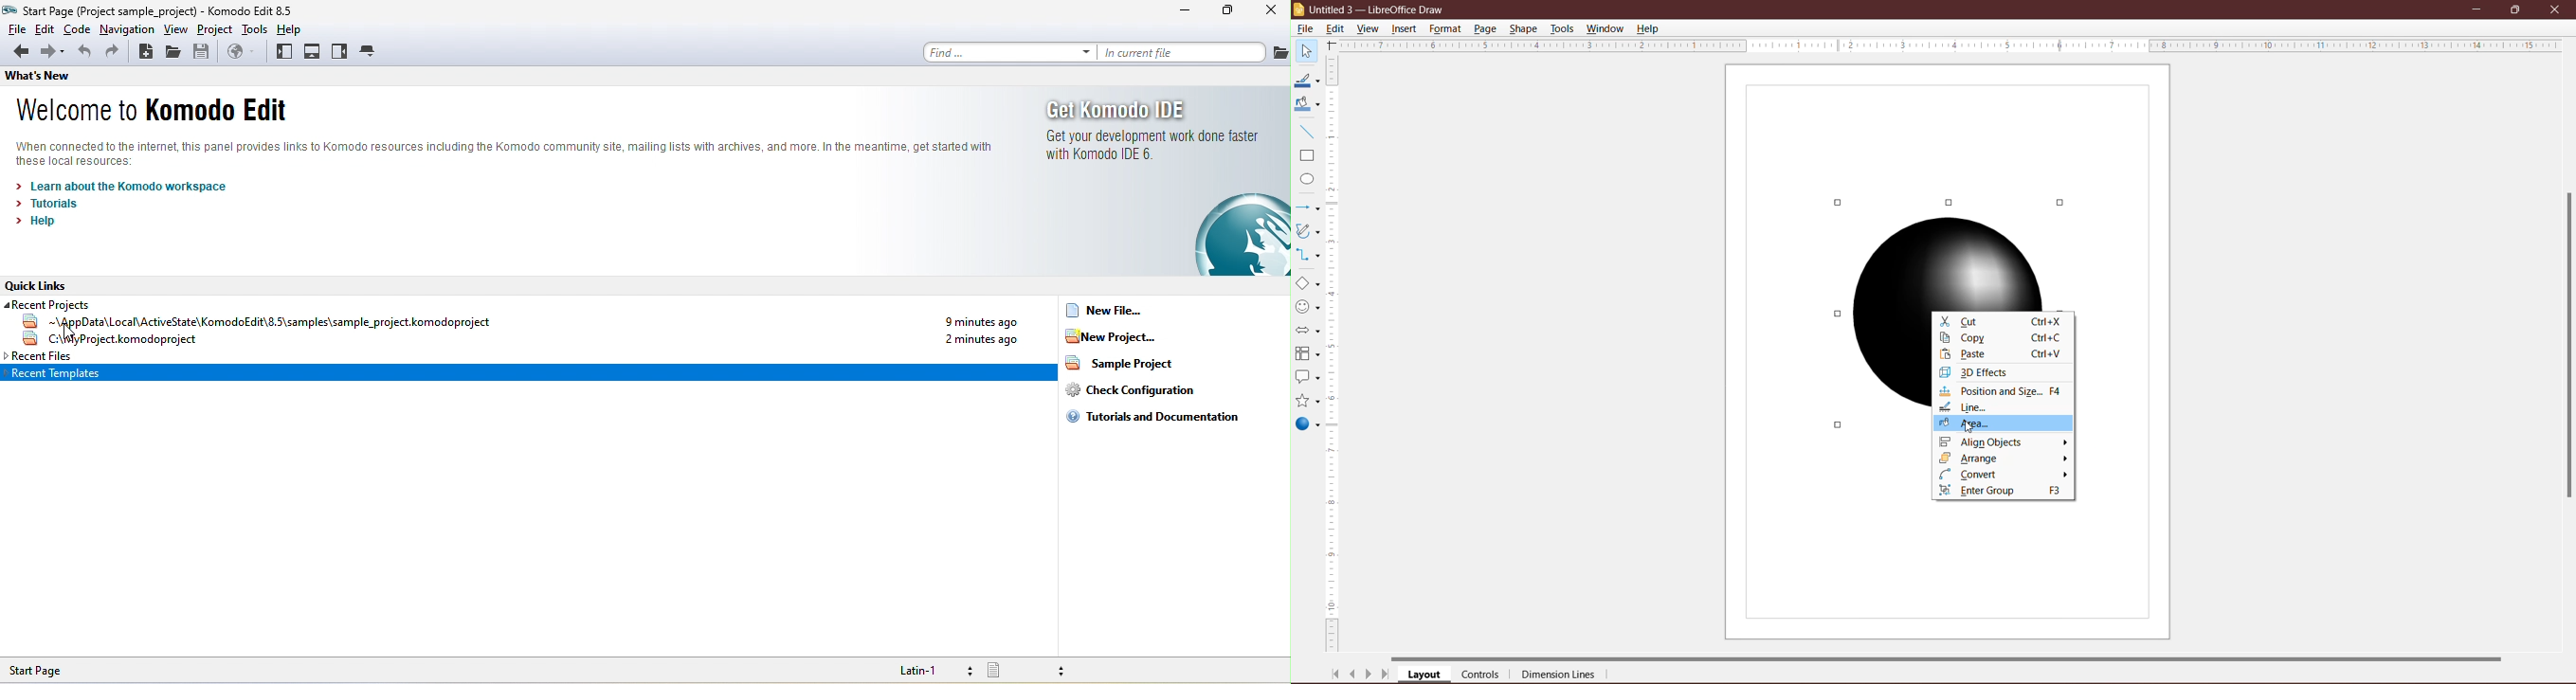 Image resolution: width=2576 pixels, height=700 pixels. I want to click on 3D objects, so click(1307, 426).